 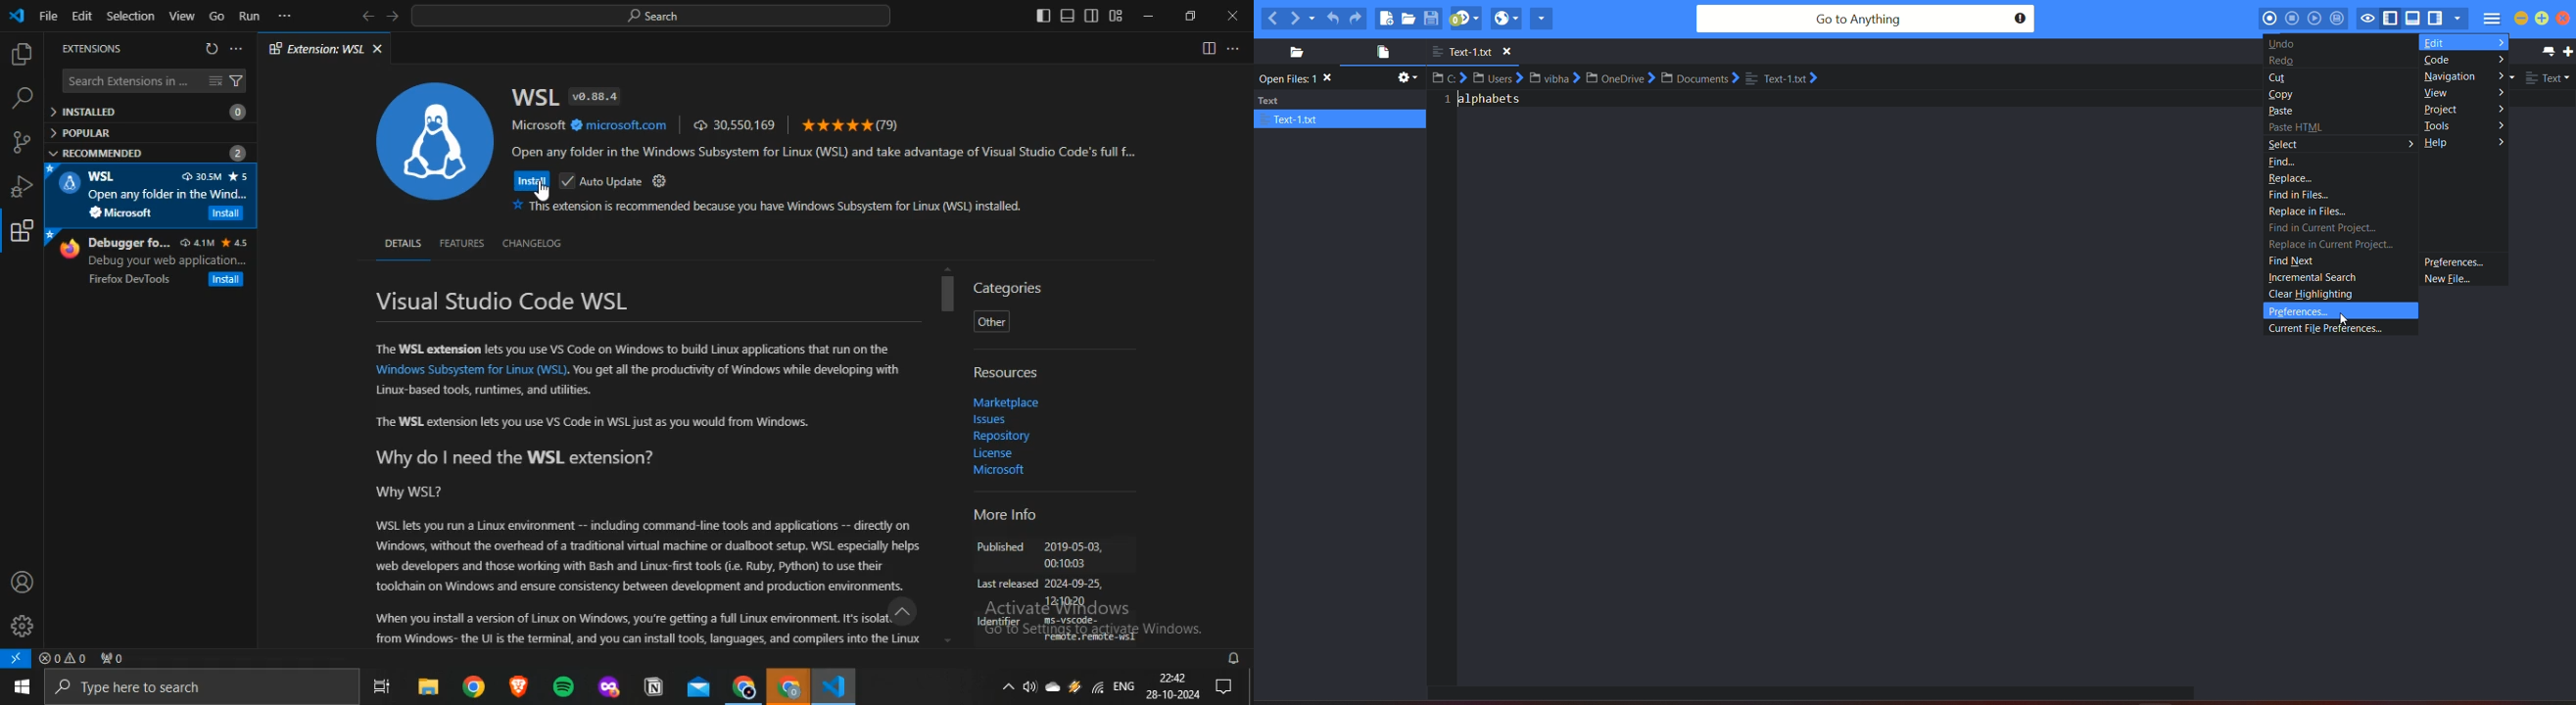 What do you see at coordinates (1029, 686) in the screenshot?
I see `volume` at bounding box center [1029, 686].